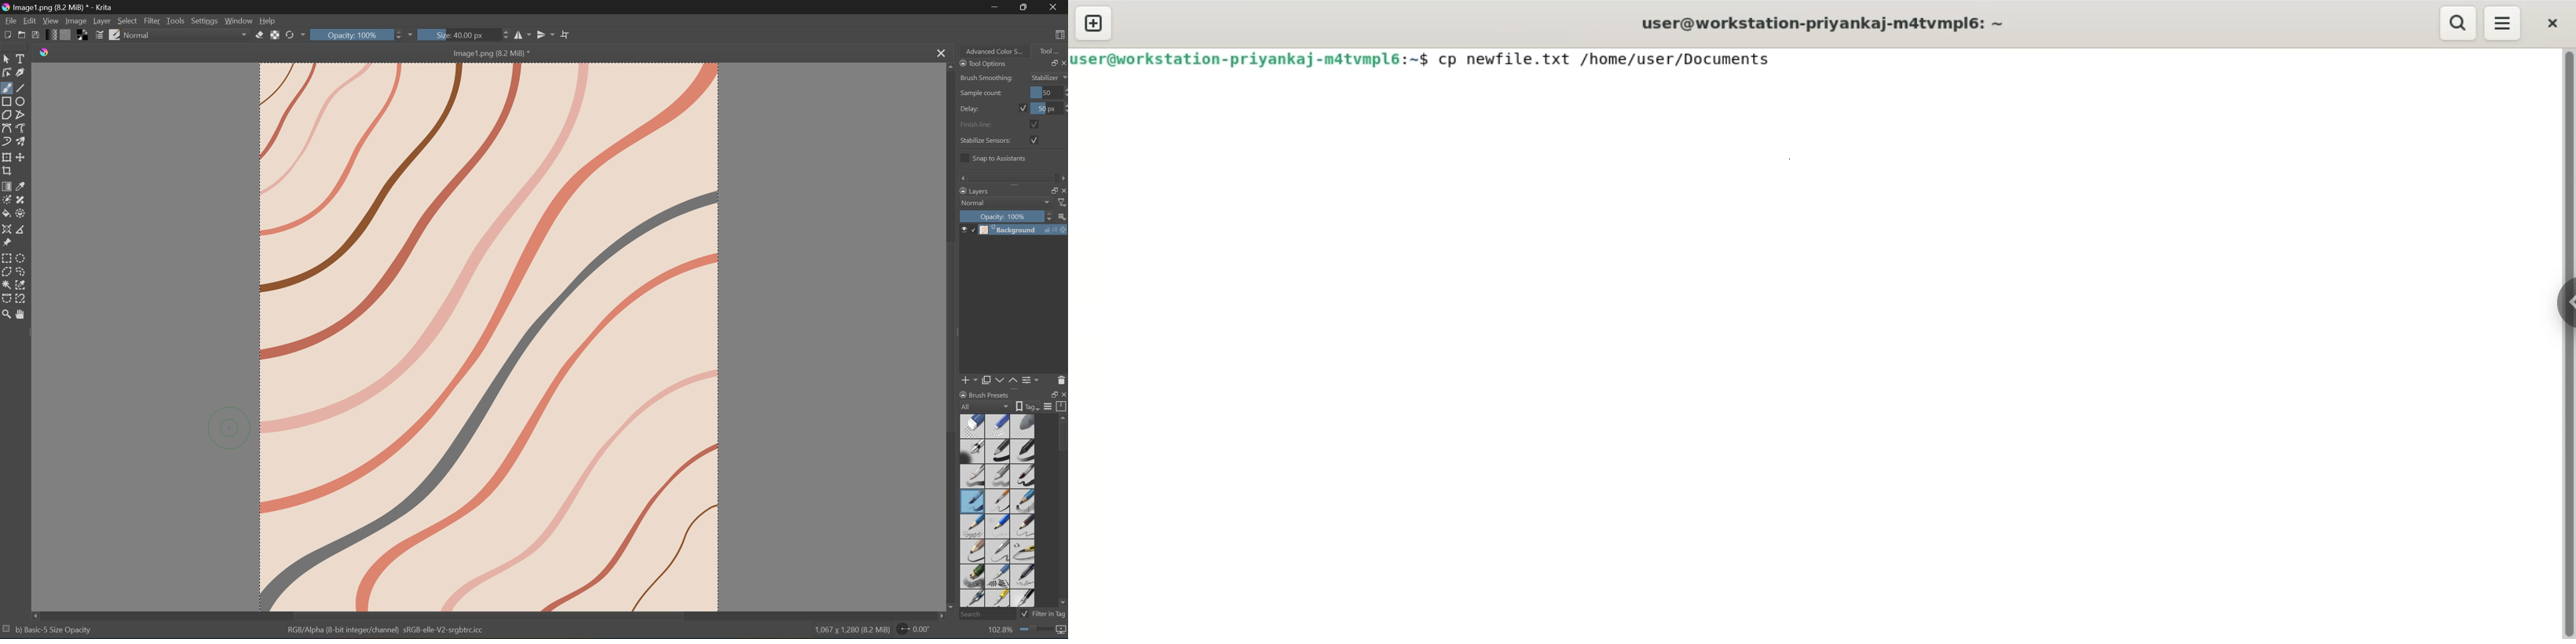 This screenshot has height=644, width=2576. Describe the element at coordinates (7, 258) in the screenshot. I see `Rectangular selection` at that location.